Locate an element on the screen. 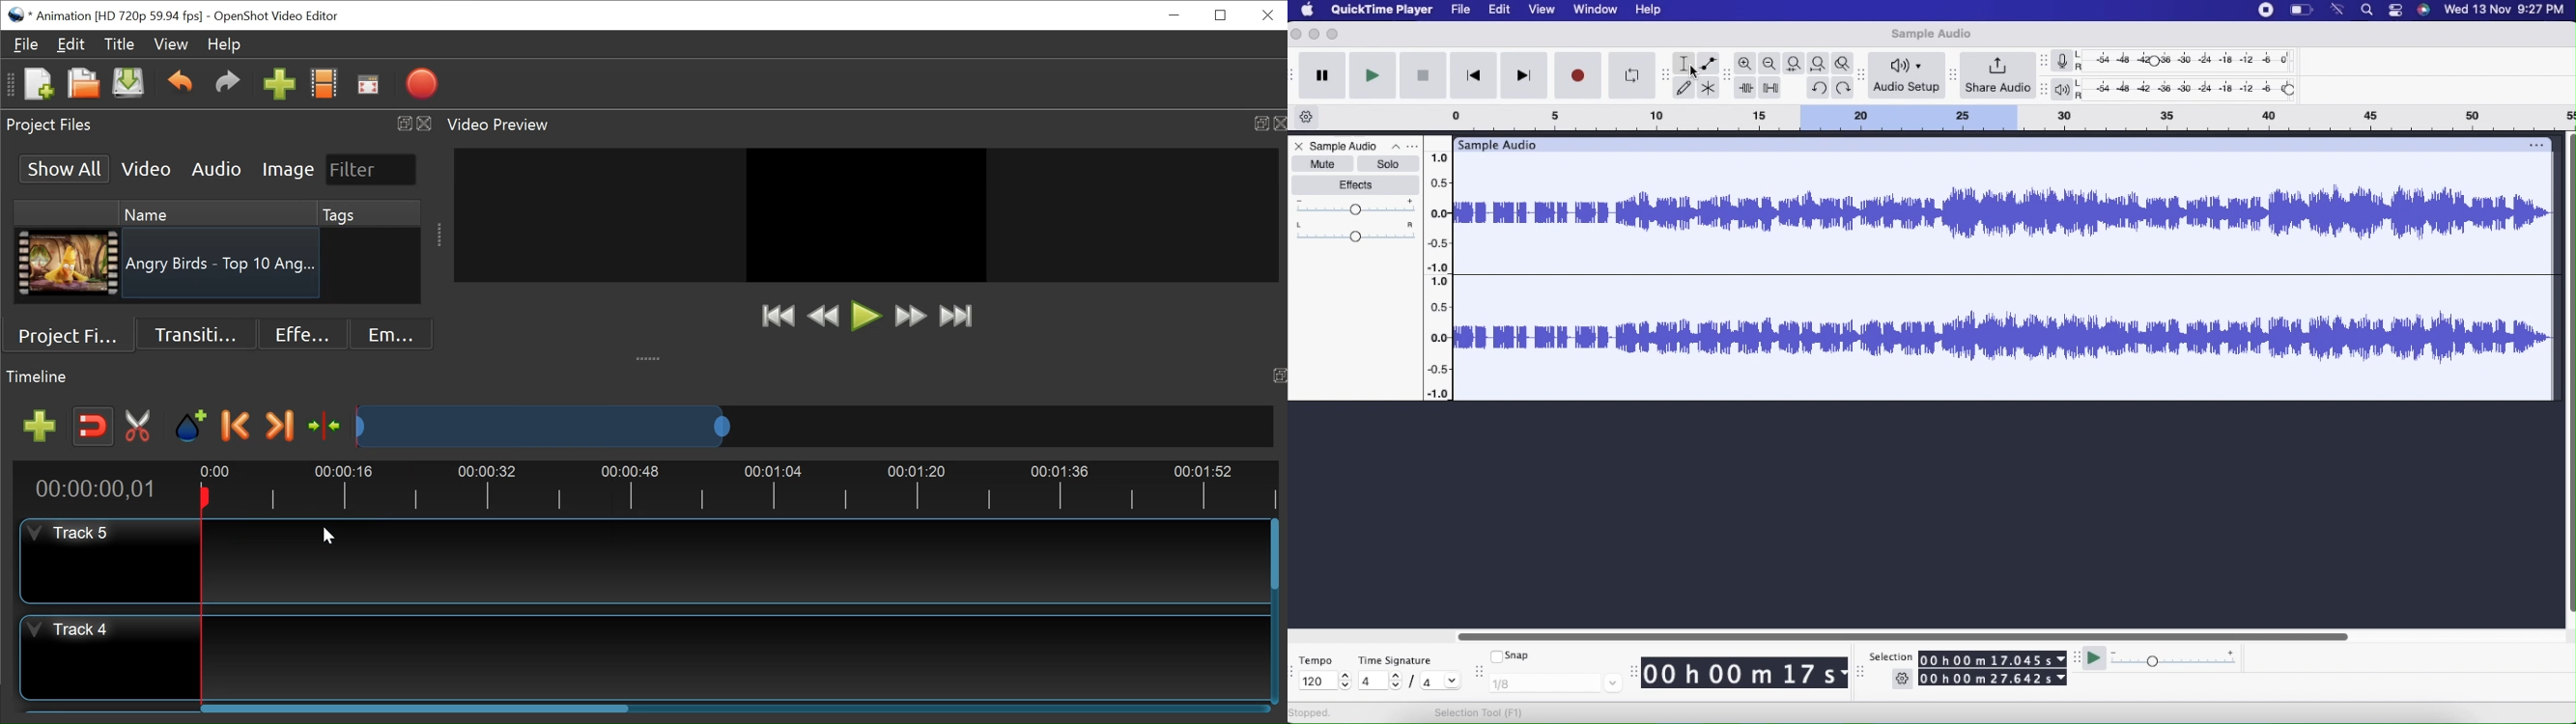 The width and height of the screenshot is (2576, 728). move toolbar is located at coordinates (2045, 90).